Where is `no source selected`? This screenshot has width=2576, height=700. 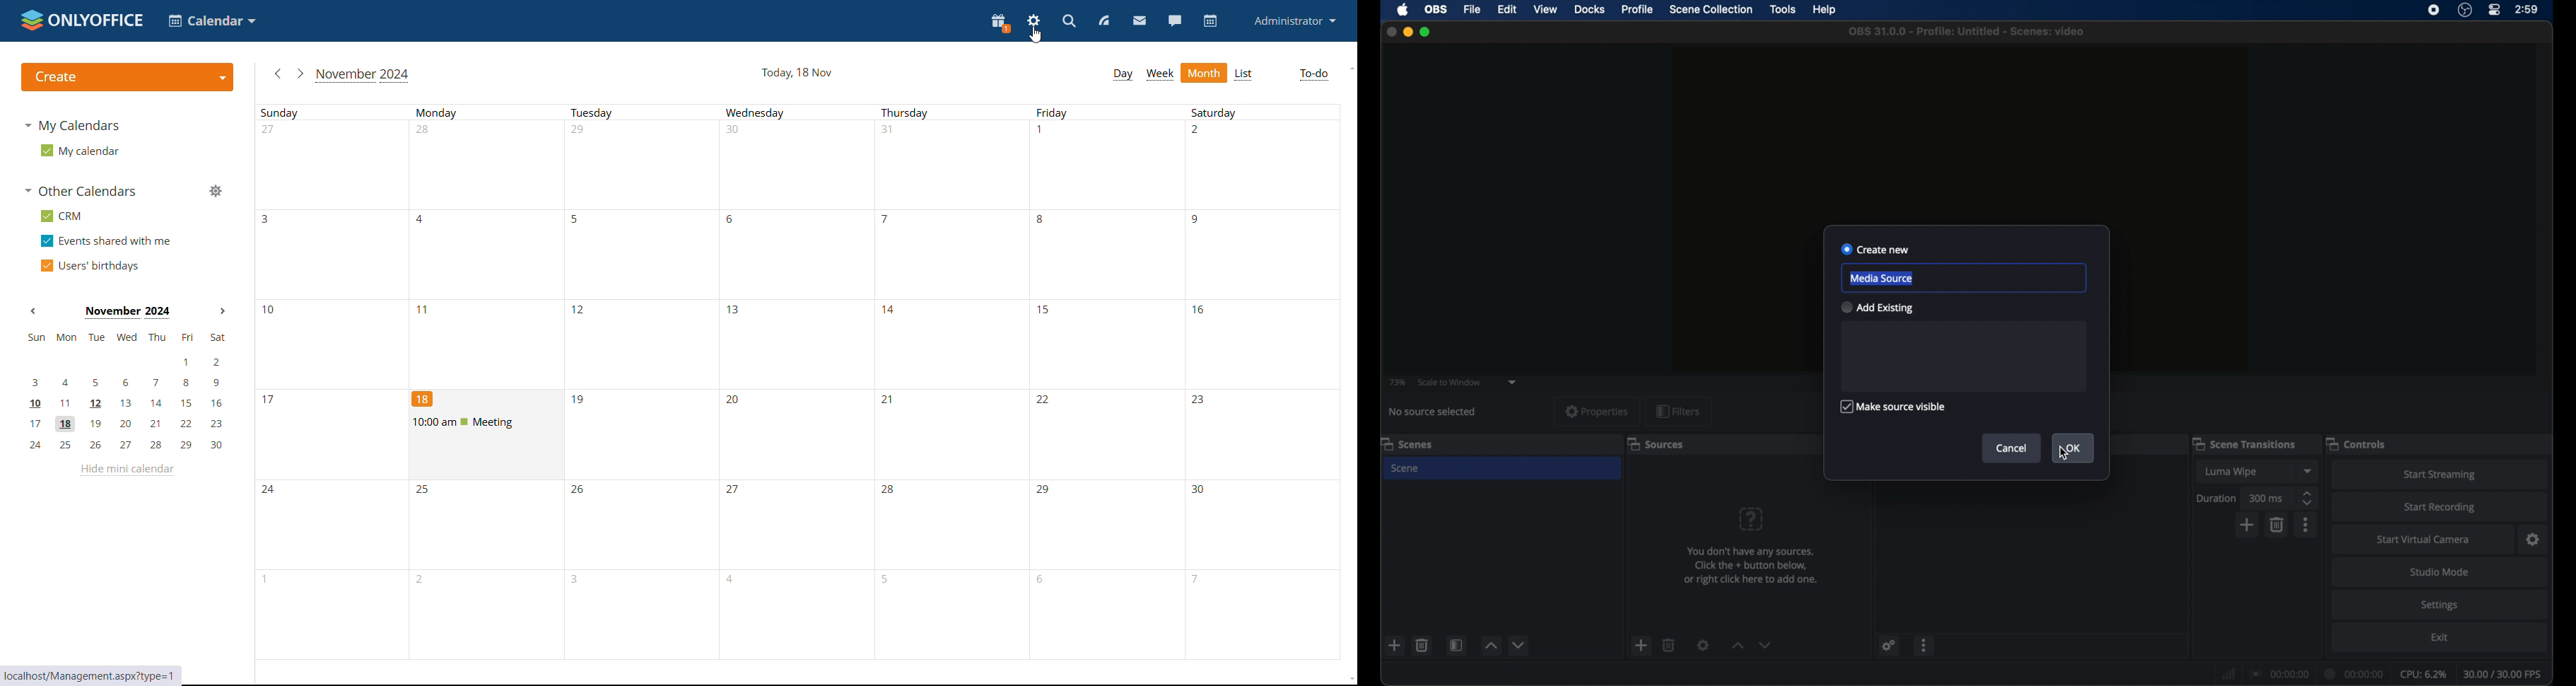
no source selected is located at coordinates (1435, 412).